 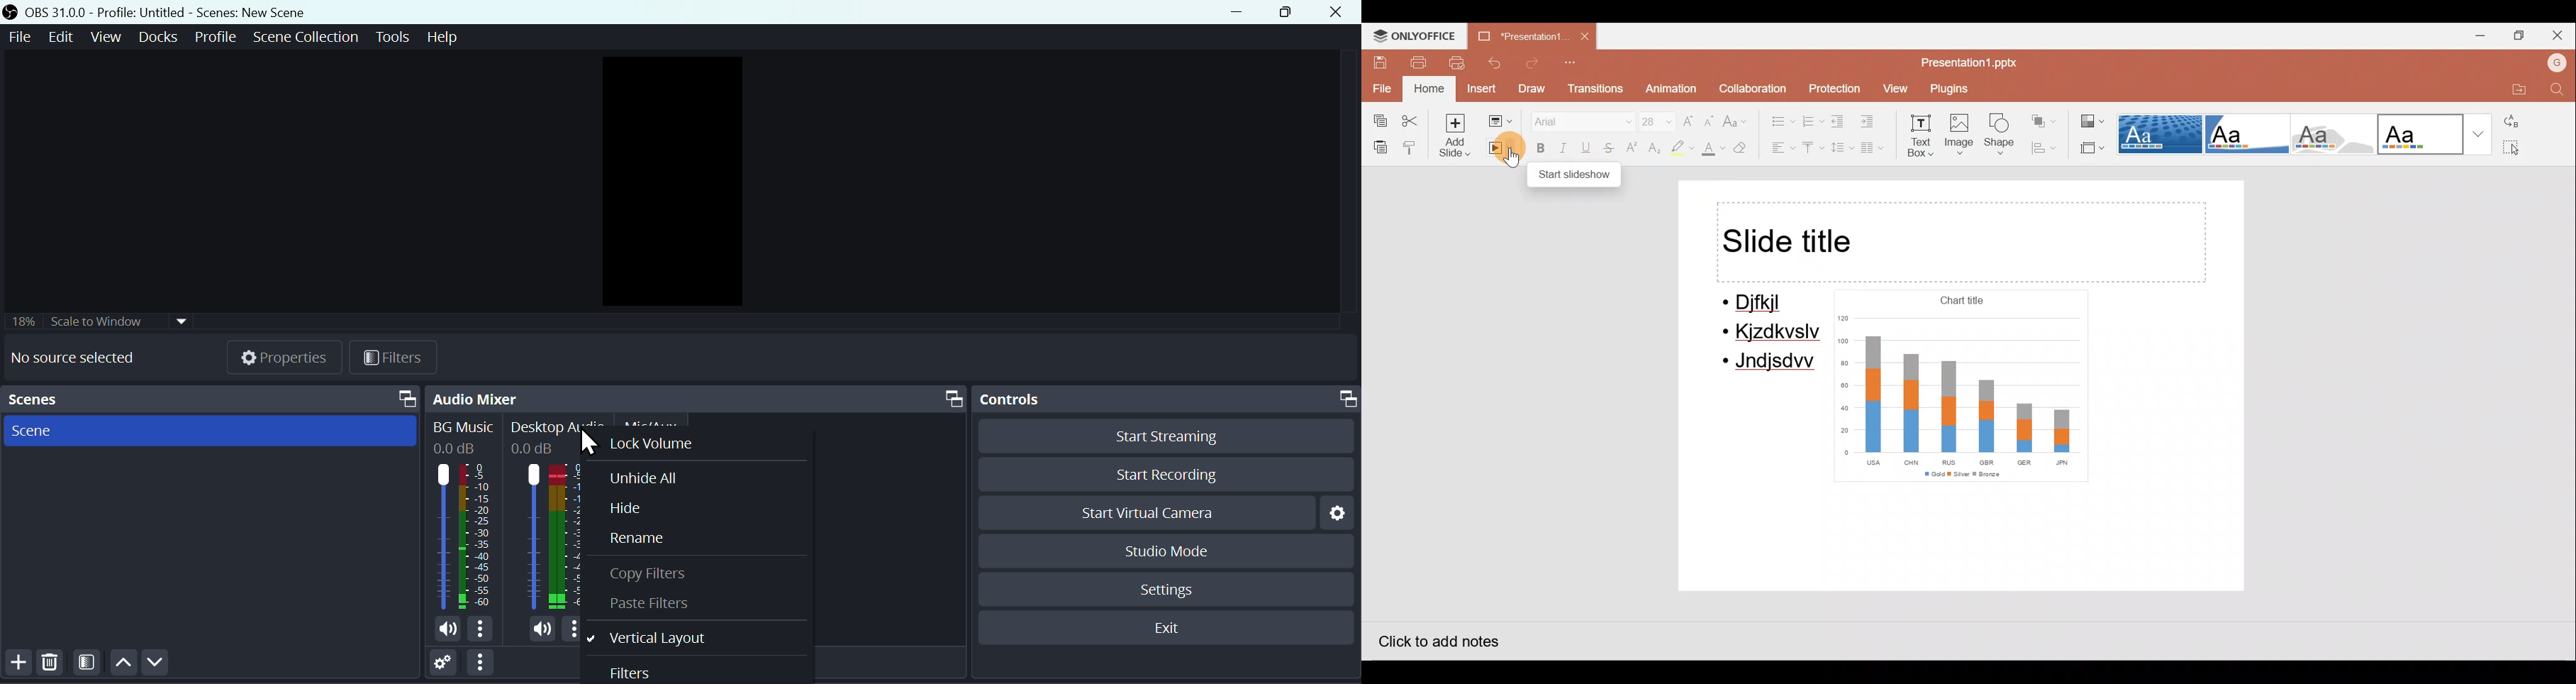 I want to click on Paste, so click(x=1378, y=144).